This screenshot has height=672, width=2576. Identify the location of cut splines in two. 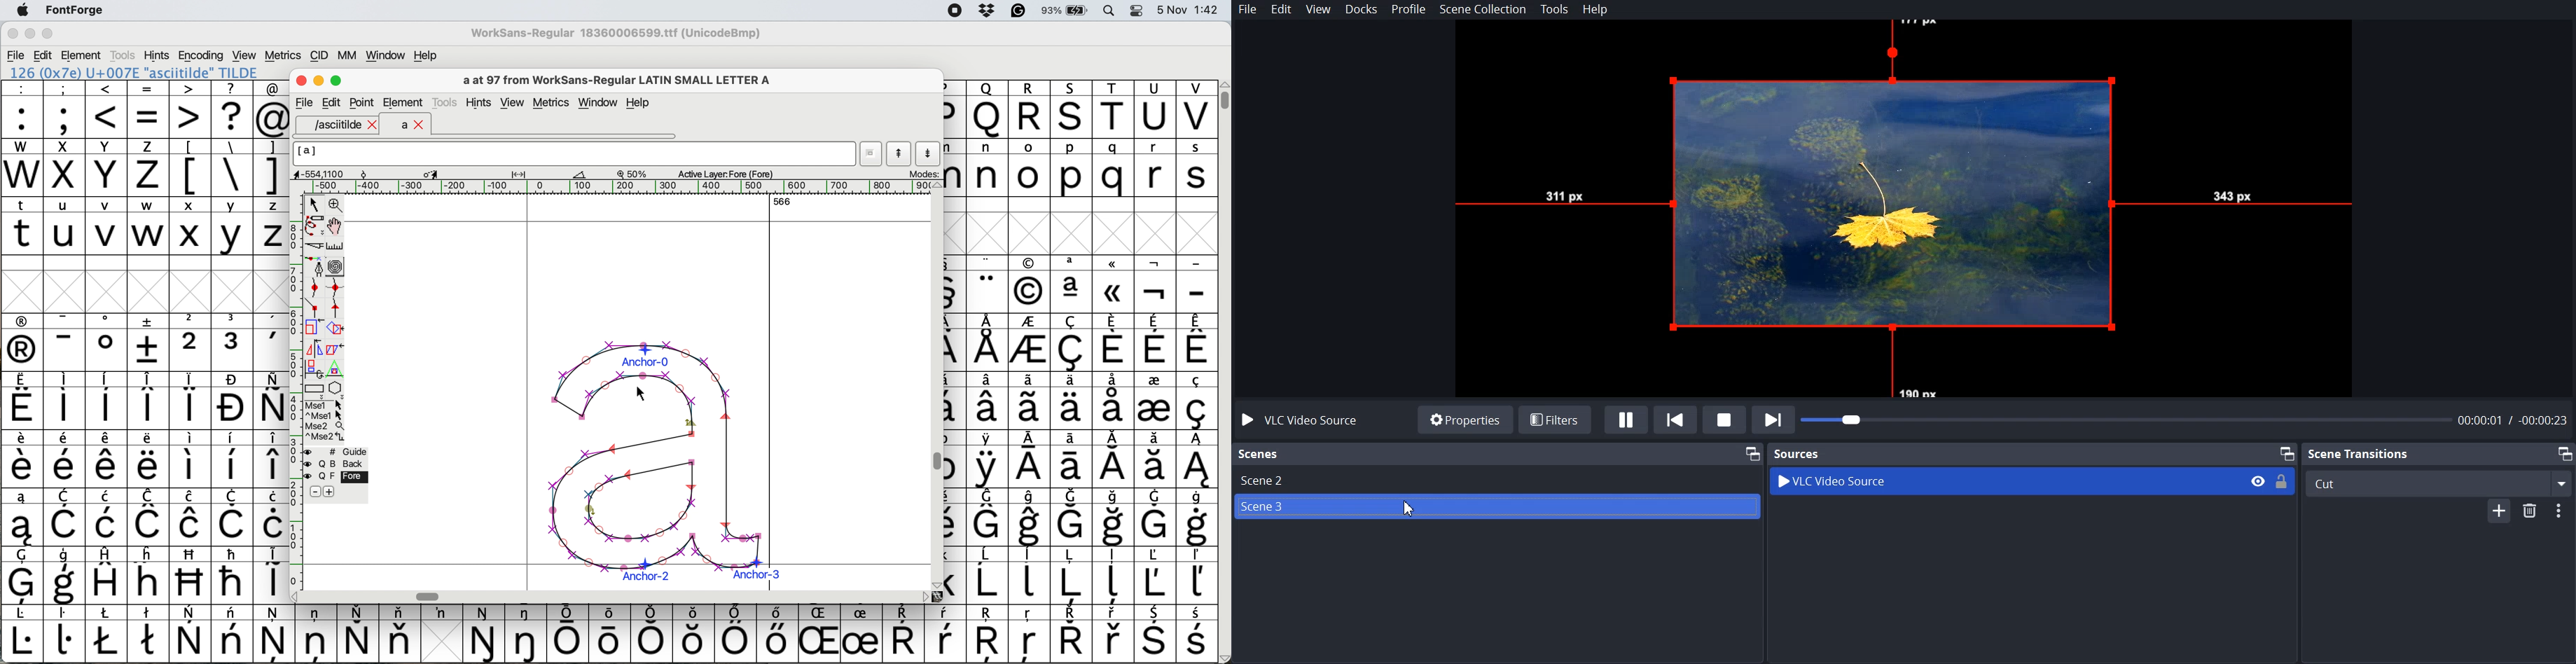
(315, 247).